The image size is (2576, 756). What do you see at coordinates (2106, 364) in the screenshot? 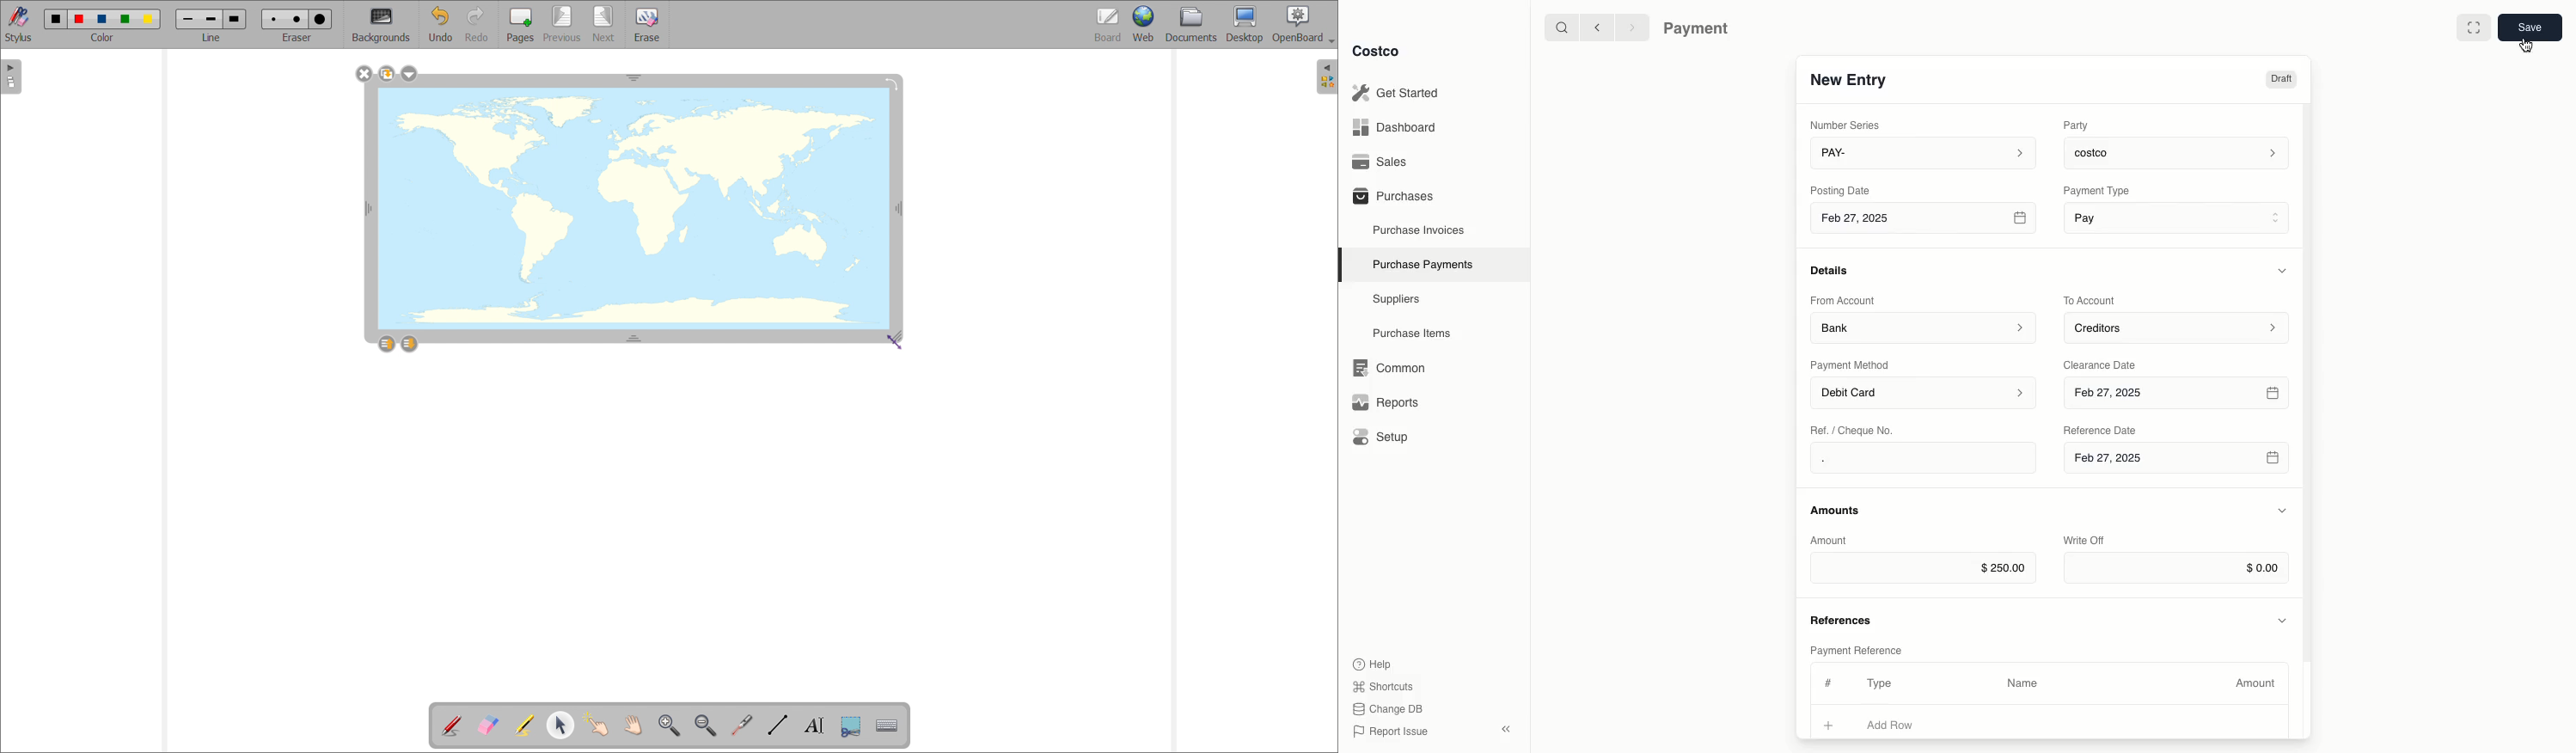
I see `Clearance Date` at bounding box center [2106, 364].